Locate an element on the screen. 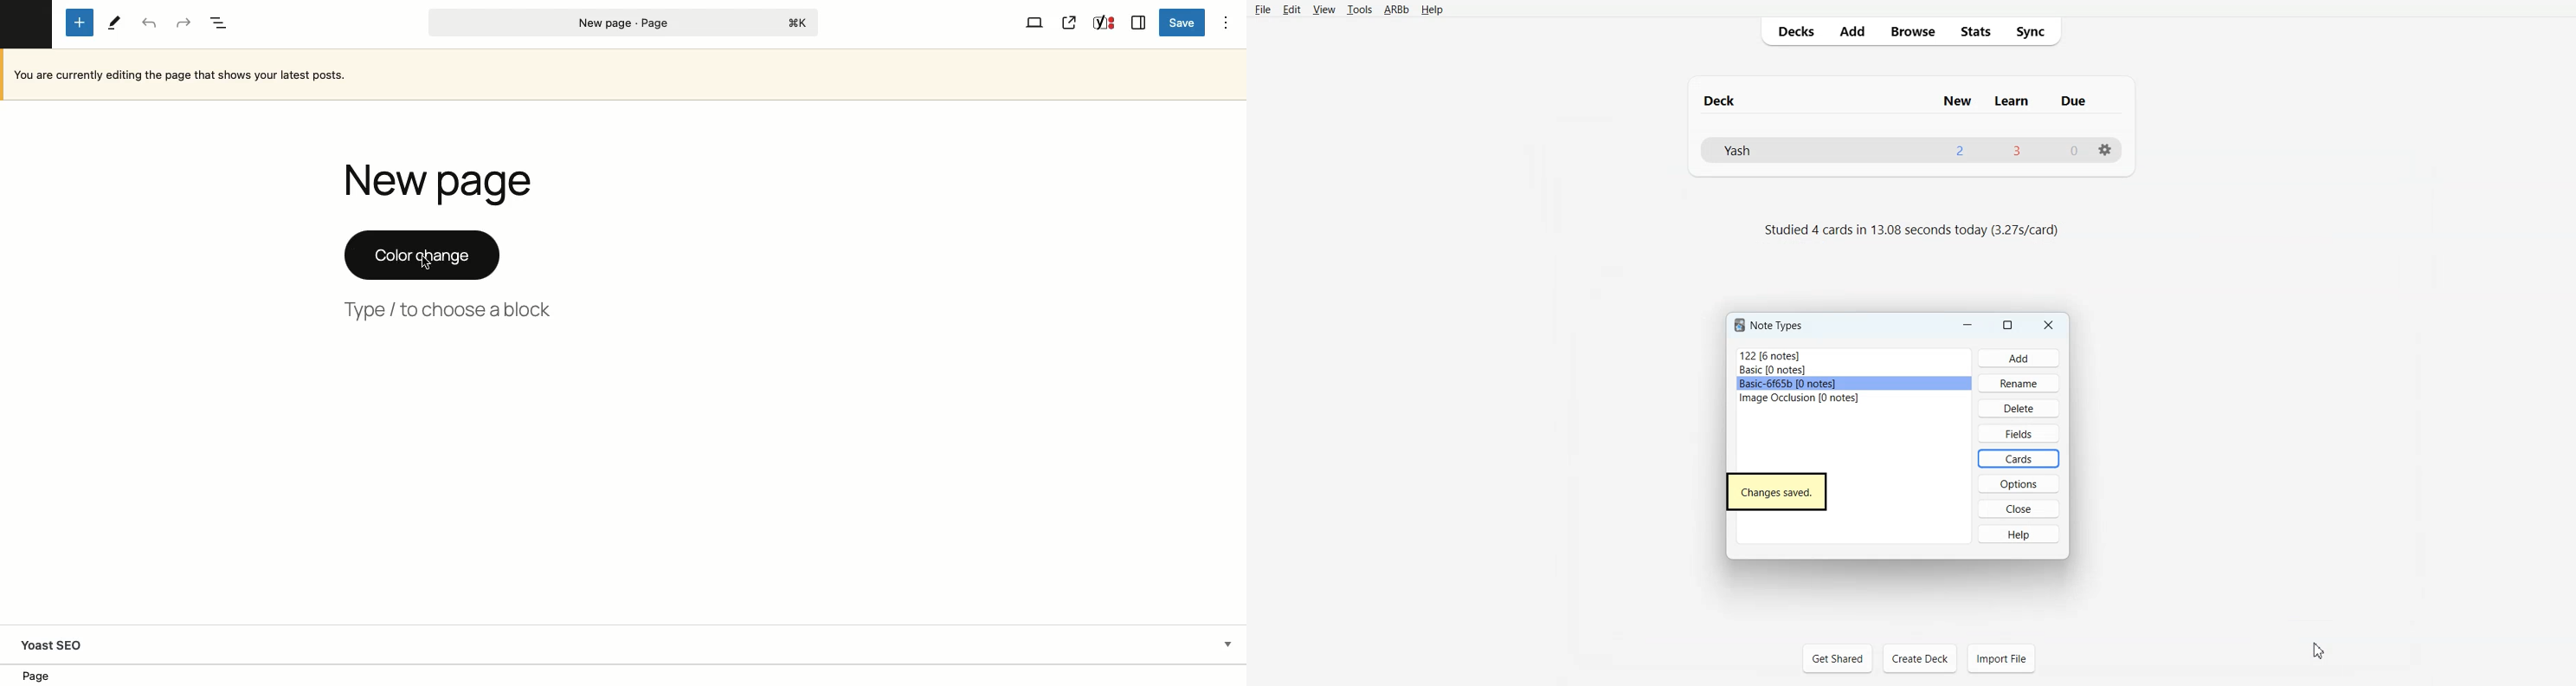 This screenshot has height=700, width=2576. Cursor is located at coordinates (2318, 649).